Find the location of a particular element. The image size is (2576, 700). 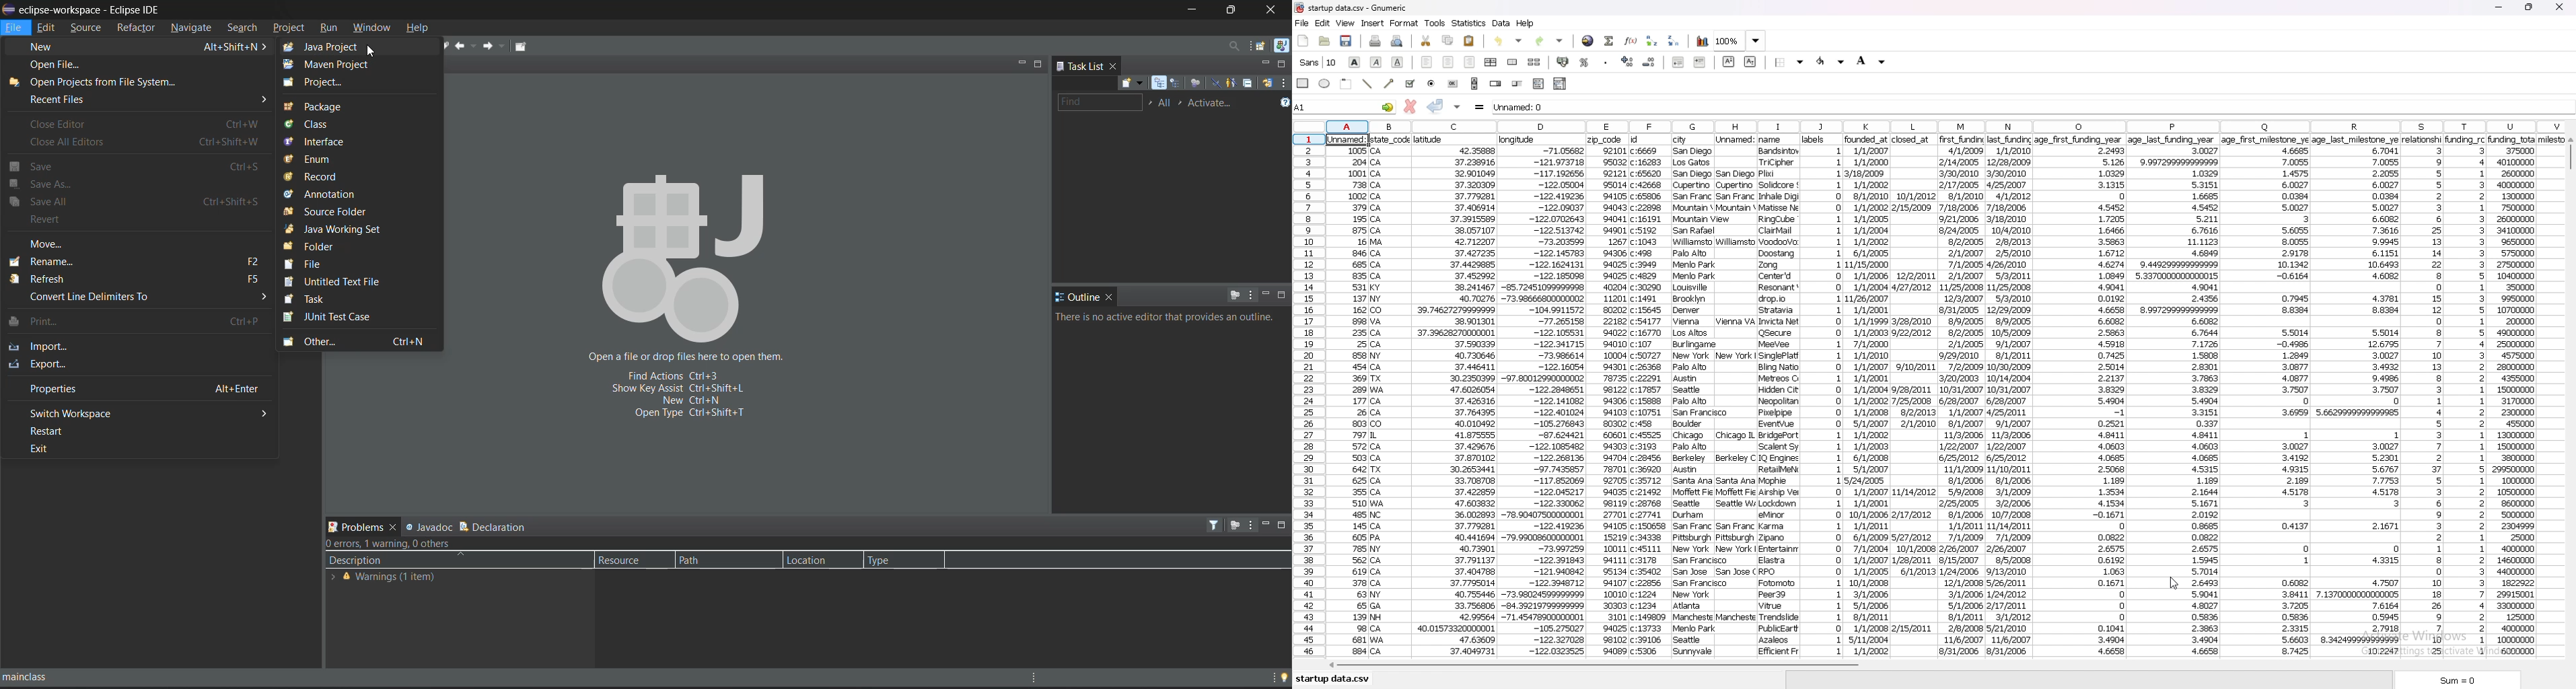

recent files is located at coordinates (141, 100).